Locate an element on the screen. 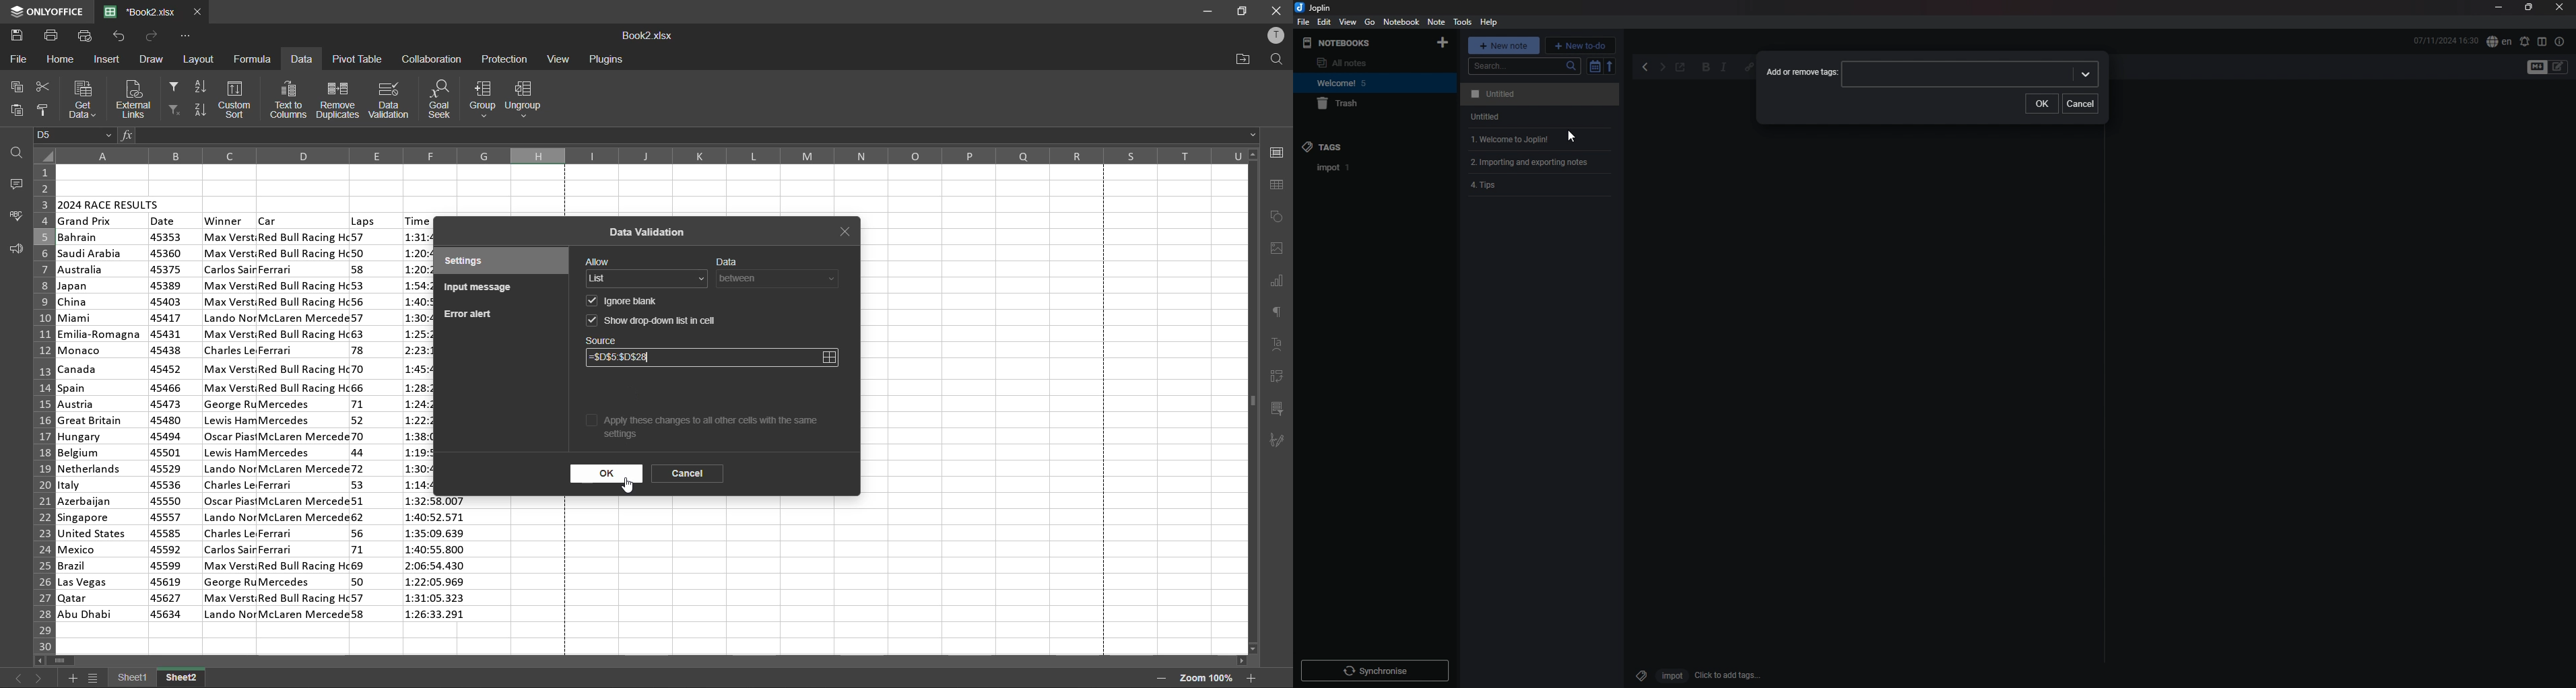  cursor is located at coordinates (626, 490).